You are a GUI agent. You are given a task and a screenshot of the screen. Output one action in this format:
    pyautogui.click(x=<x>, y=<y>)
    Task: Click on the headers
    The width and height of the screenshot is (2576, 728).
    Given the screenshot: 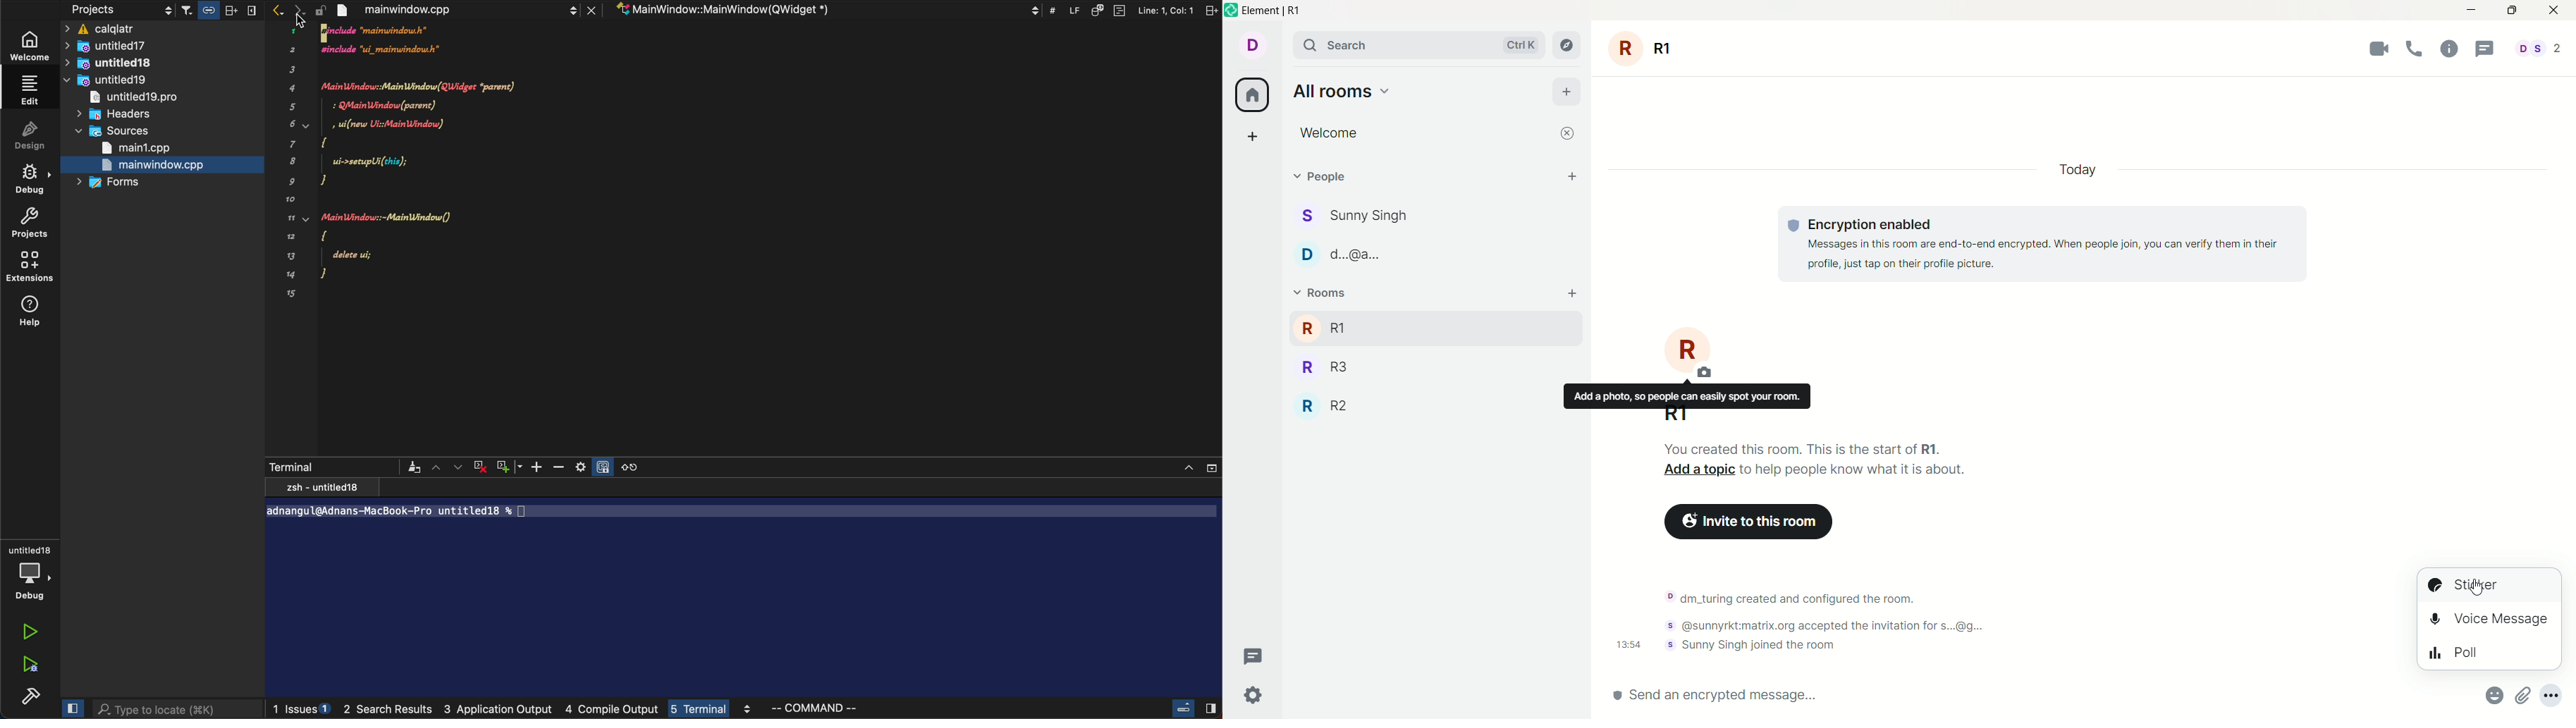 What is the action you would take?
    pyautogui.click(x=118, y=115)
    